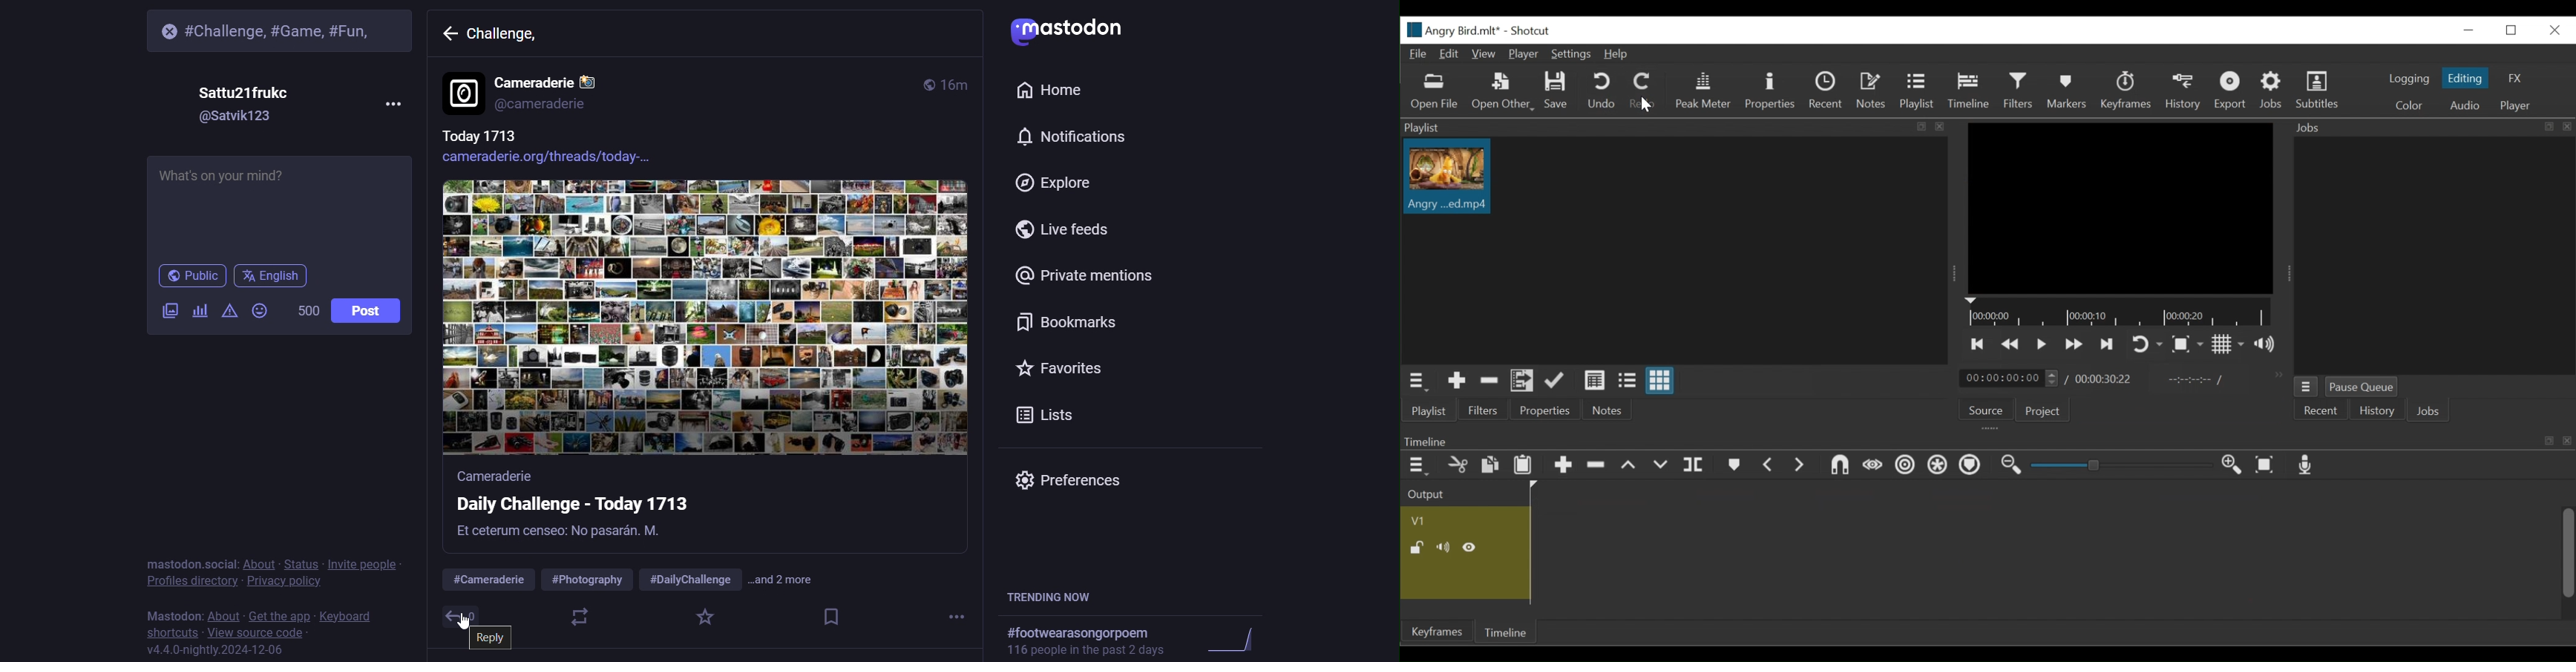 The width and height of the screenshot is (2576, 672). What do you see at coordinates (283, 582) in the screenshot?
I see `privacy policy` at bounding box center [283, 582].